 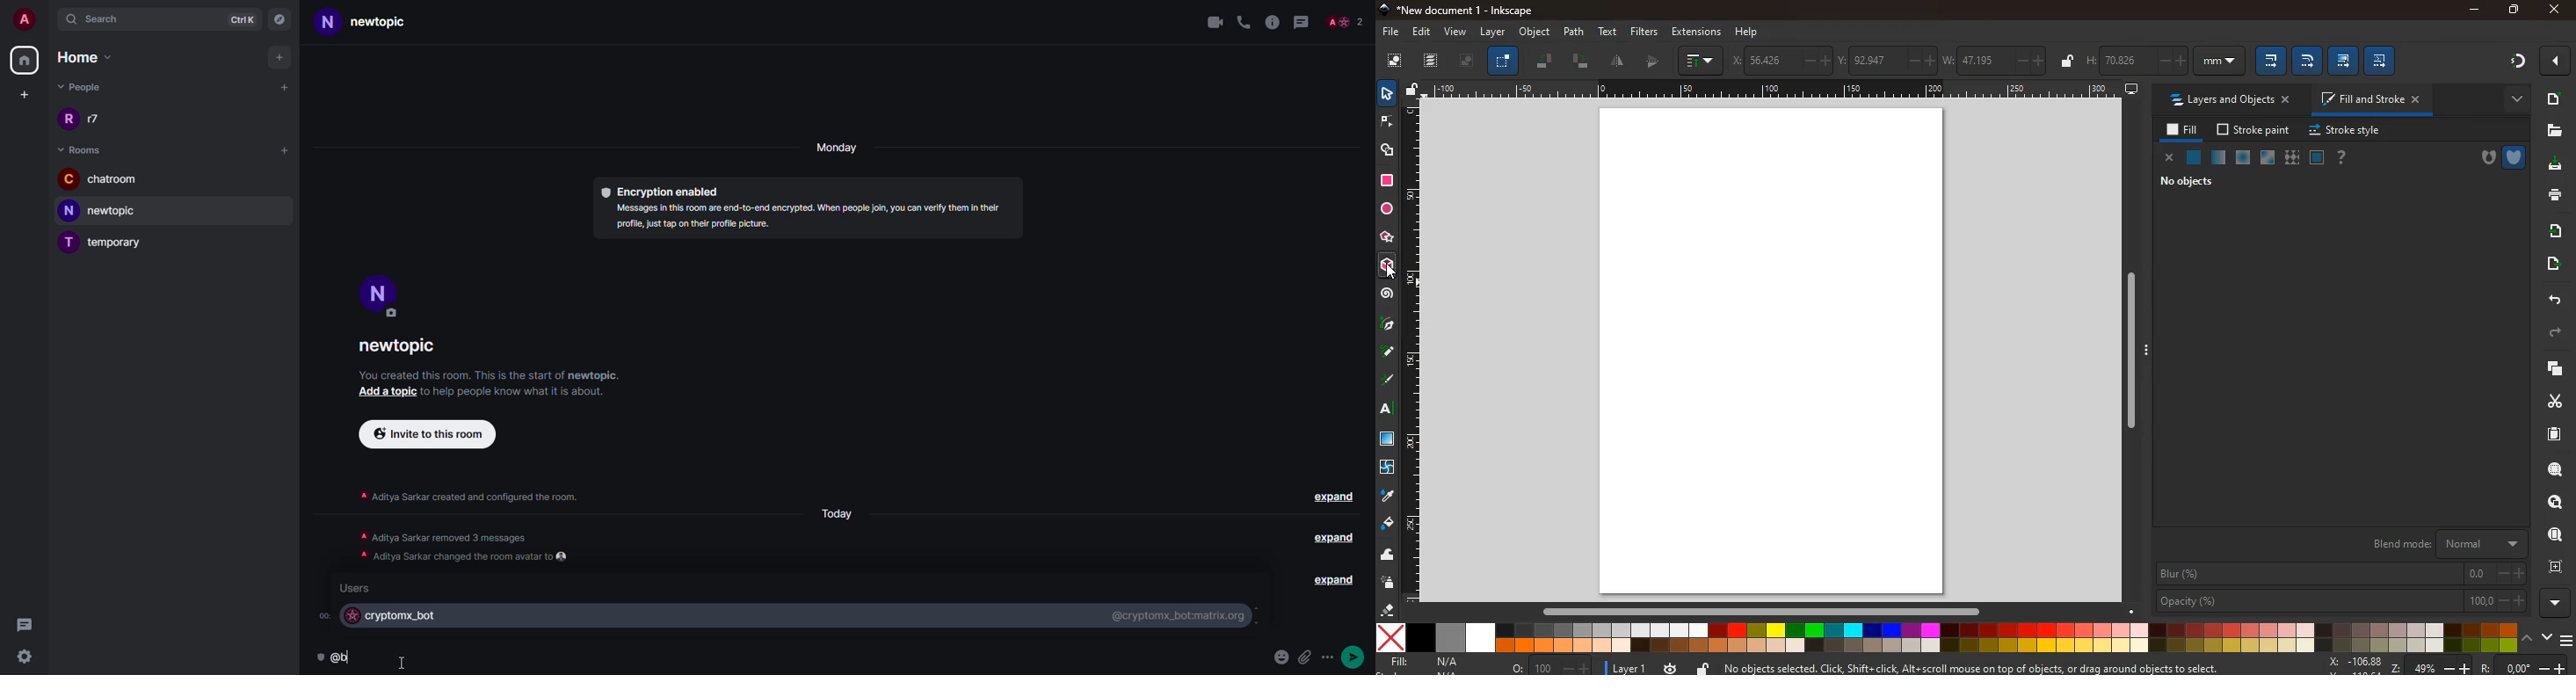 What do you see at coordinates (1386, 123) in the screenshot?
I see `edge` at bounding box center [1386, 123].